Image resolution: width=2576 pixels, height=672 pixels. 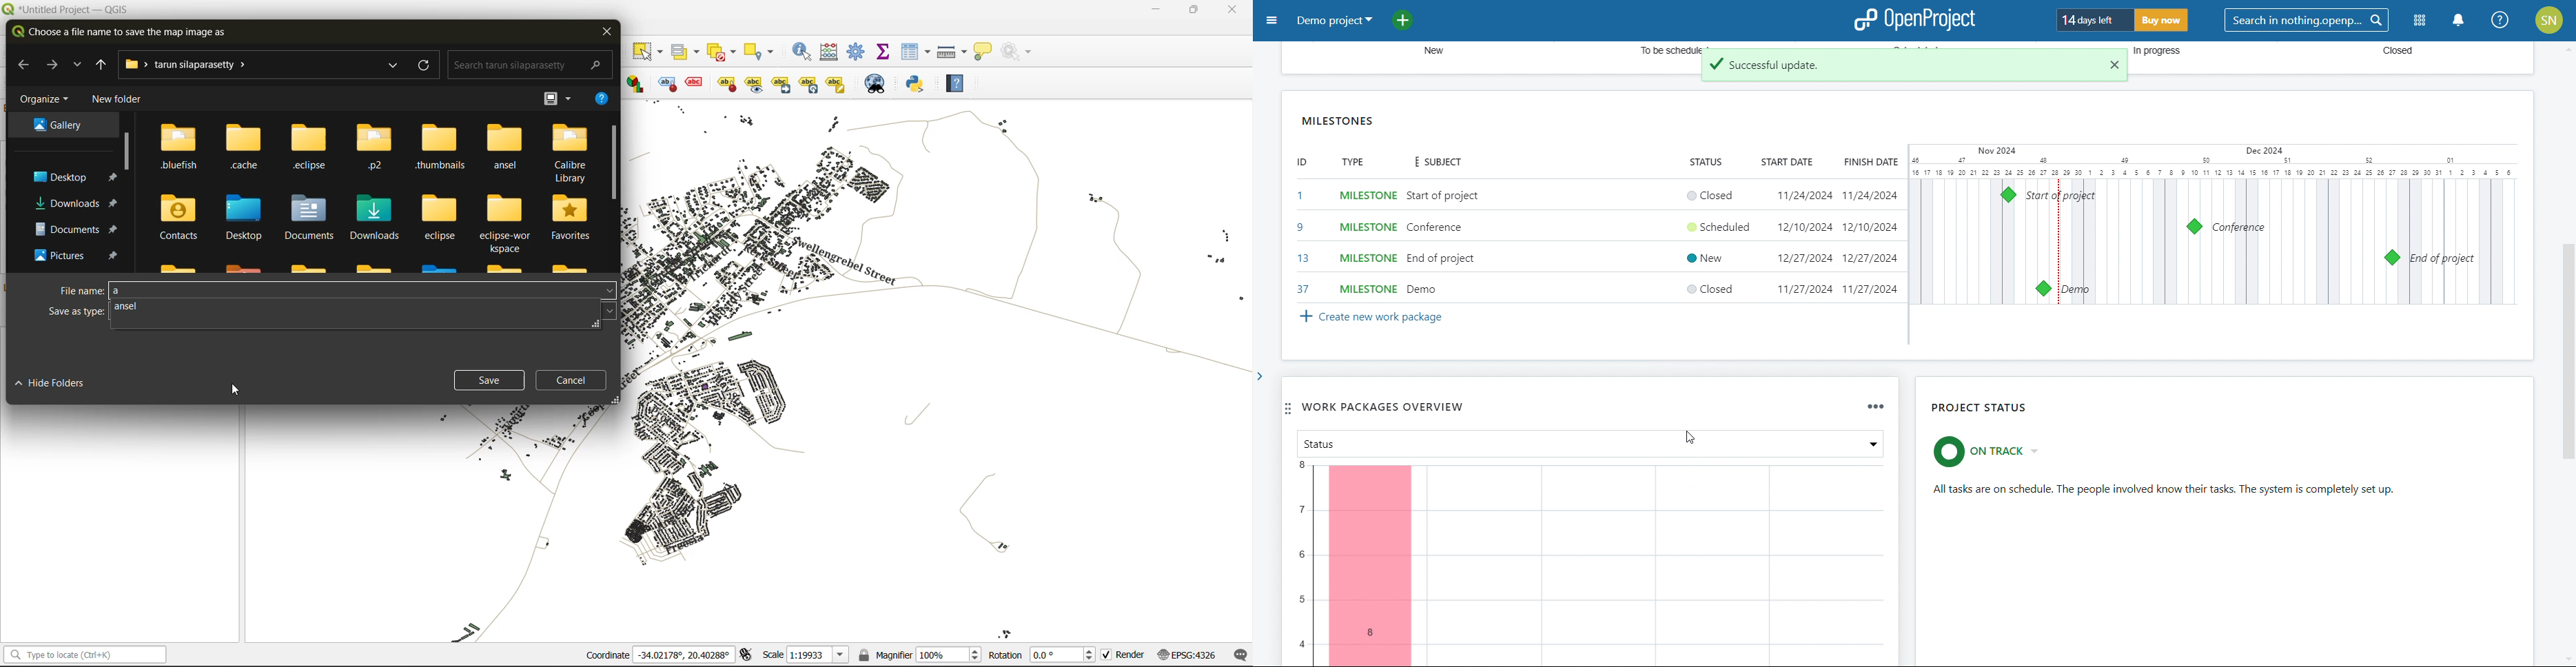 What do you see at coordinates (1914, 20) in the screenshot?
I see `logo` at bounding box center [1914, 20].